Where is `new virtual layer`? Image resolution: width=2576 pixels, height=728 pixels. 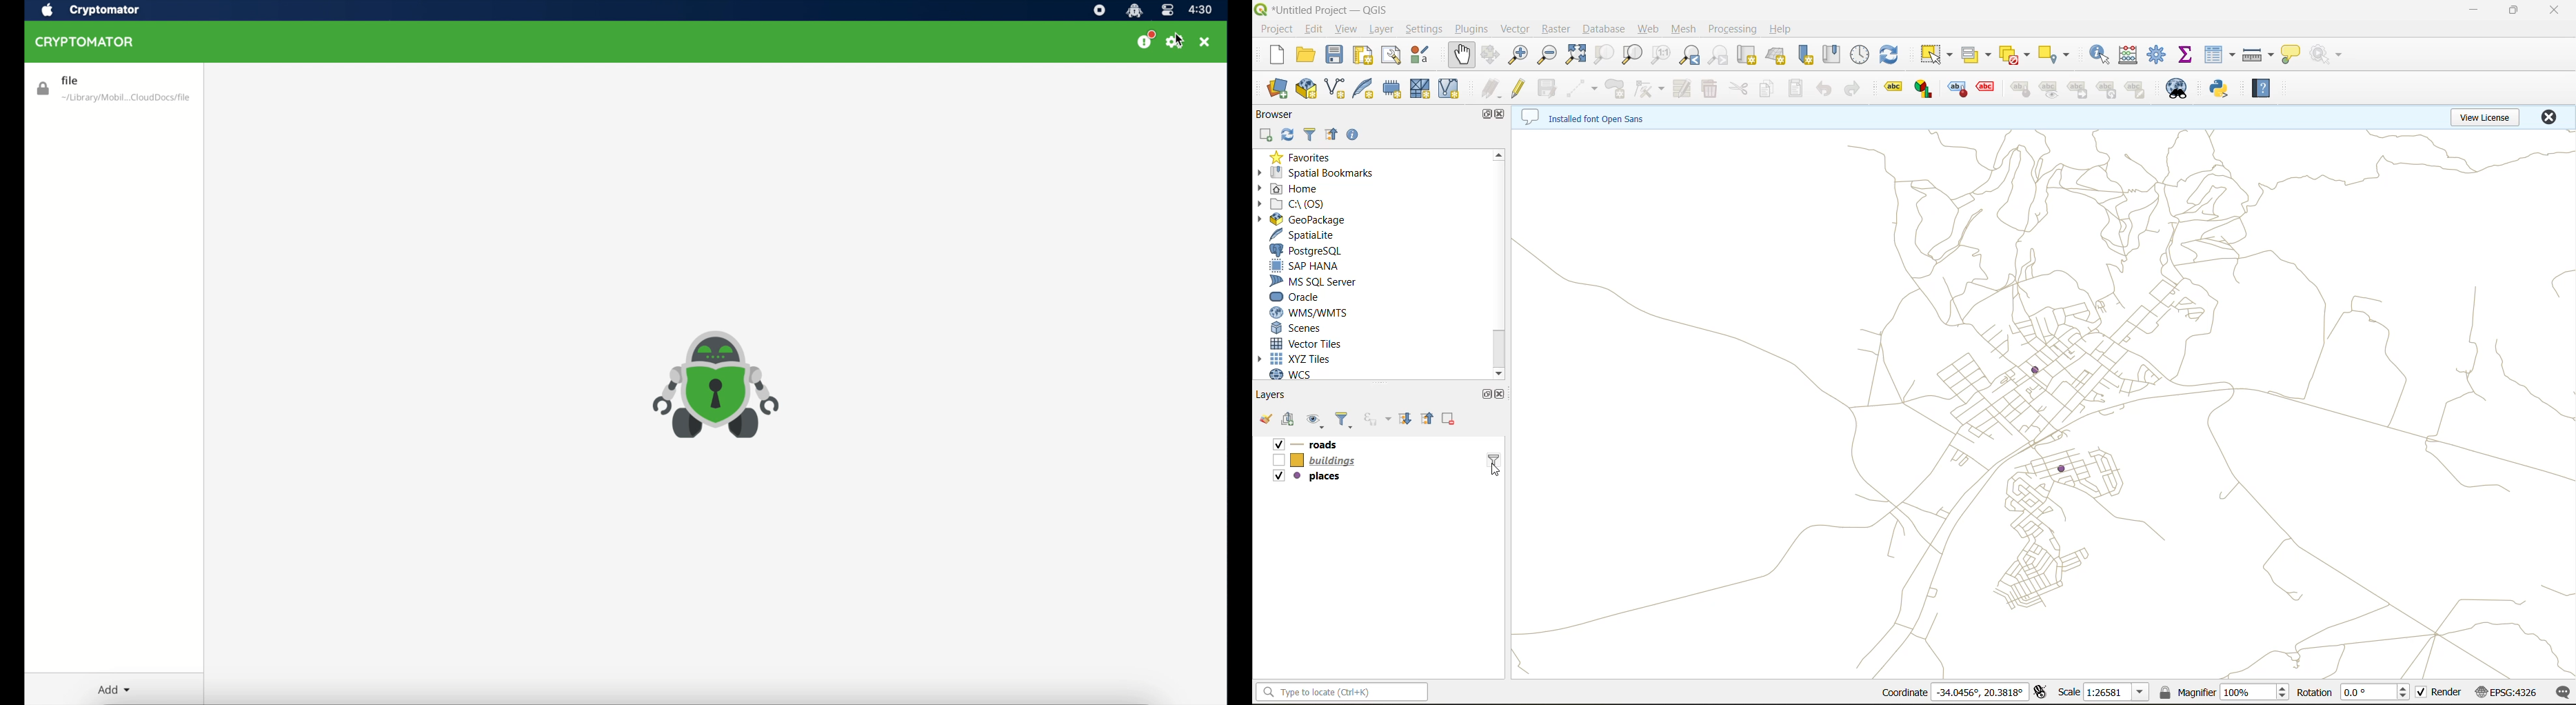
new virtual layer is located at coordinates (1449, 90).